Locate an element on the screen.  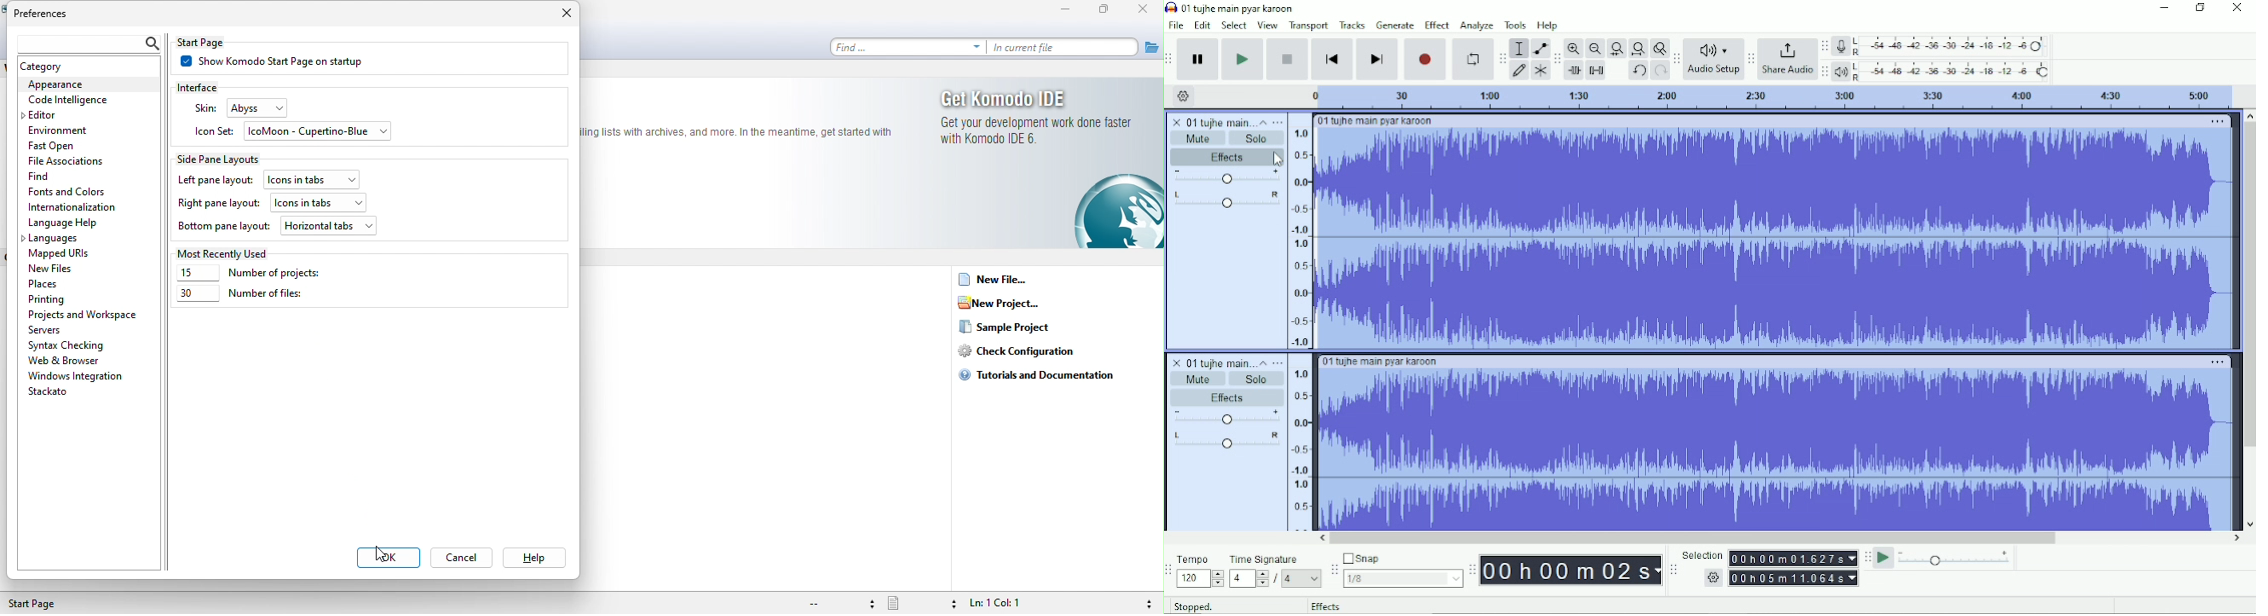
more is located at coordinates (1279, 121).